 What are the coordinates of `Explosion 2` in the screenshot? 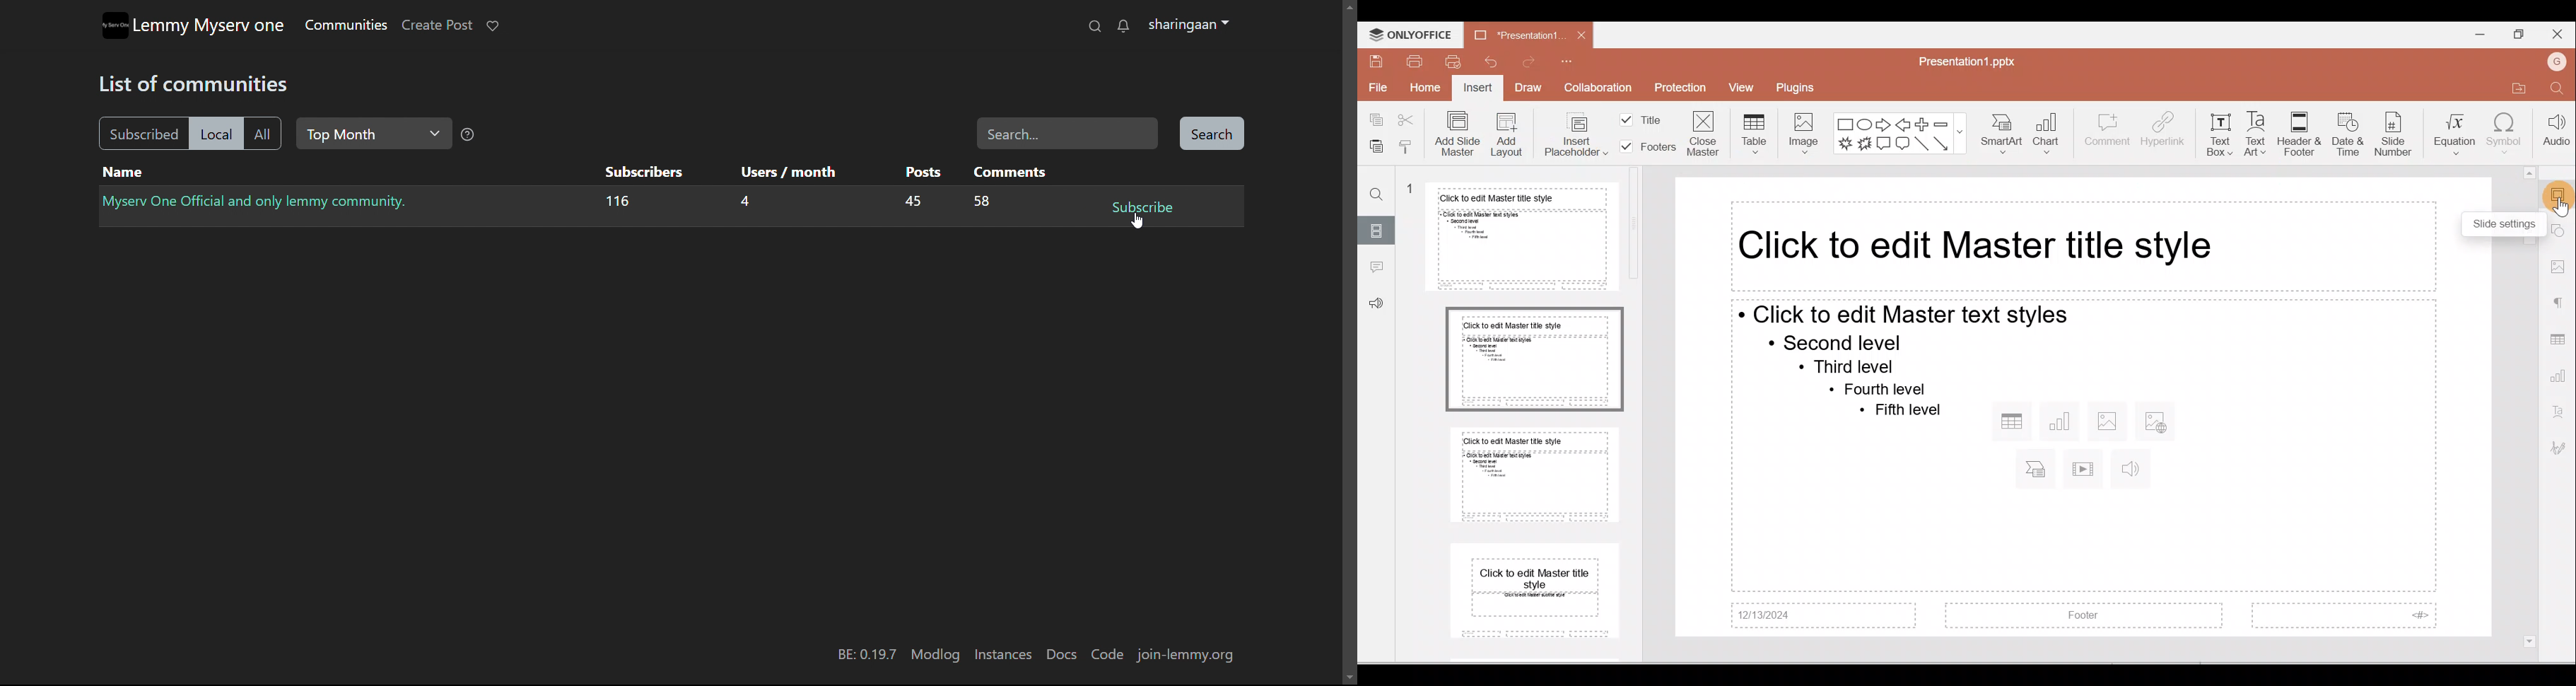 It's located at (1865, 145).